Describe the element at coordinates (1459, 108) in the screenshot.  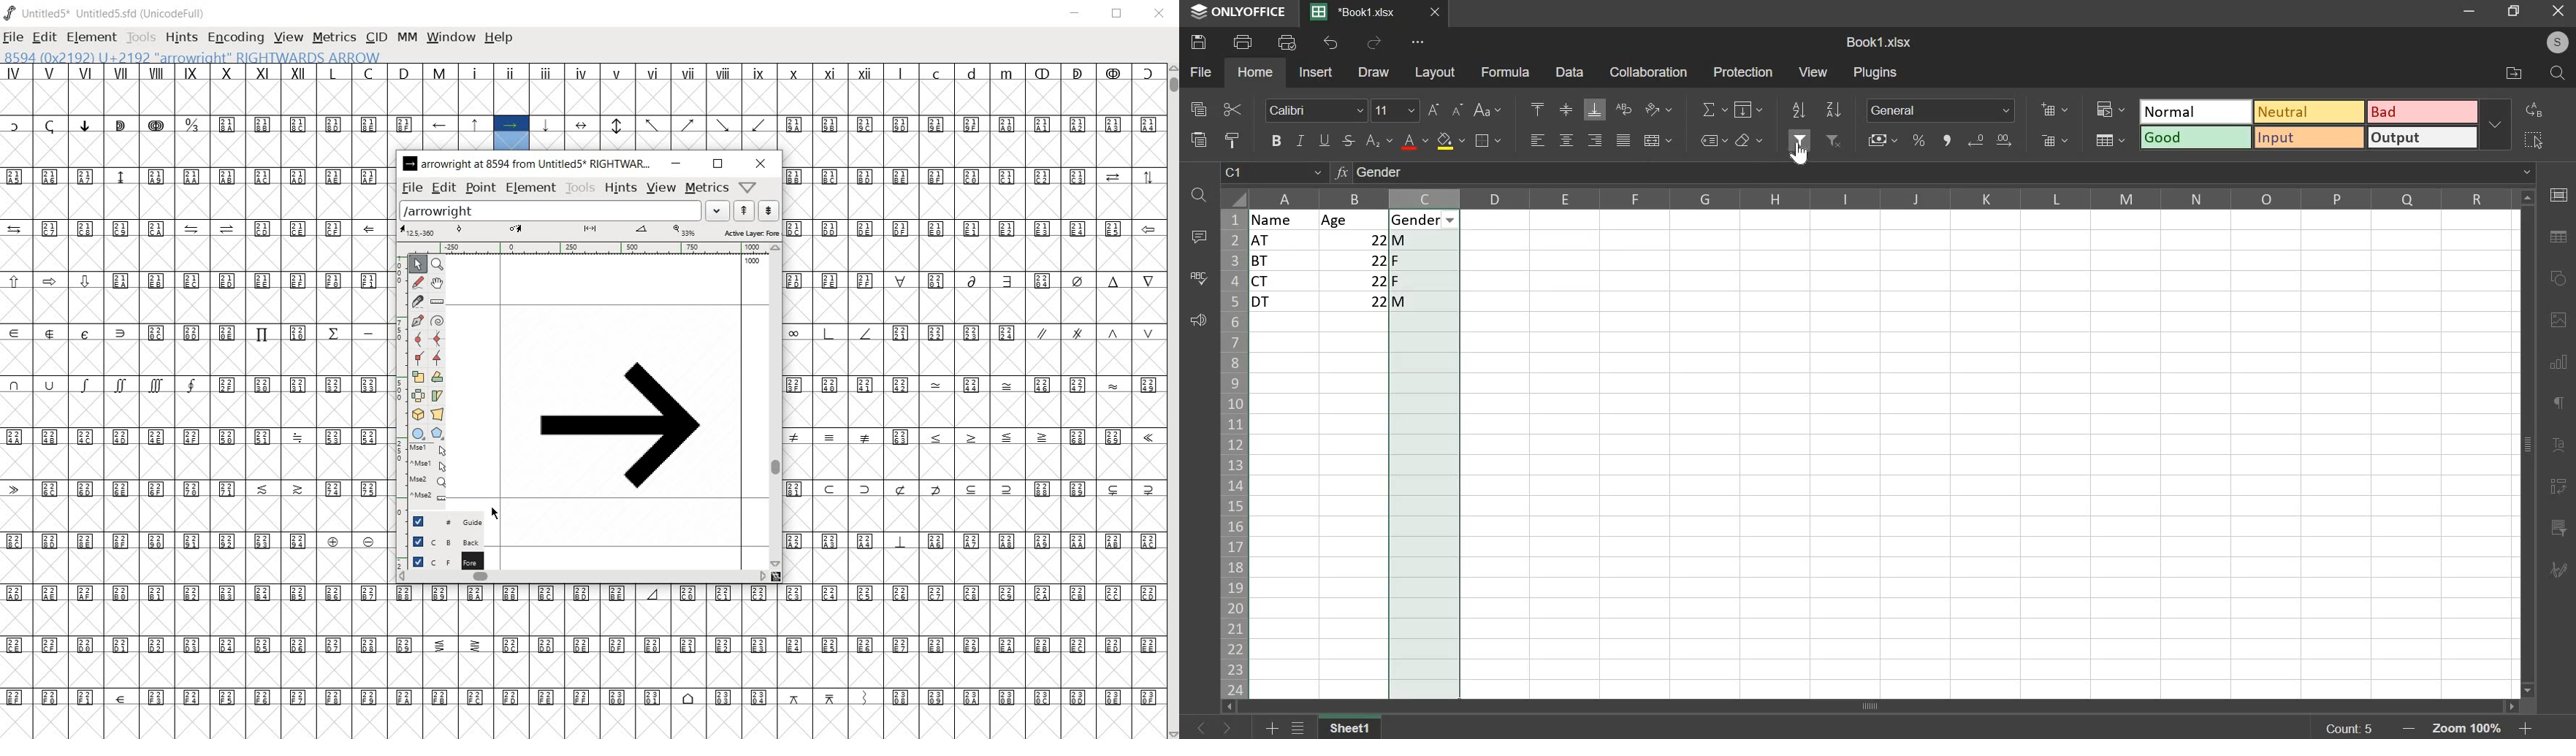
I see `font size decrease` at that location.